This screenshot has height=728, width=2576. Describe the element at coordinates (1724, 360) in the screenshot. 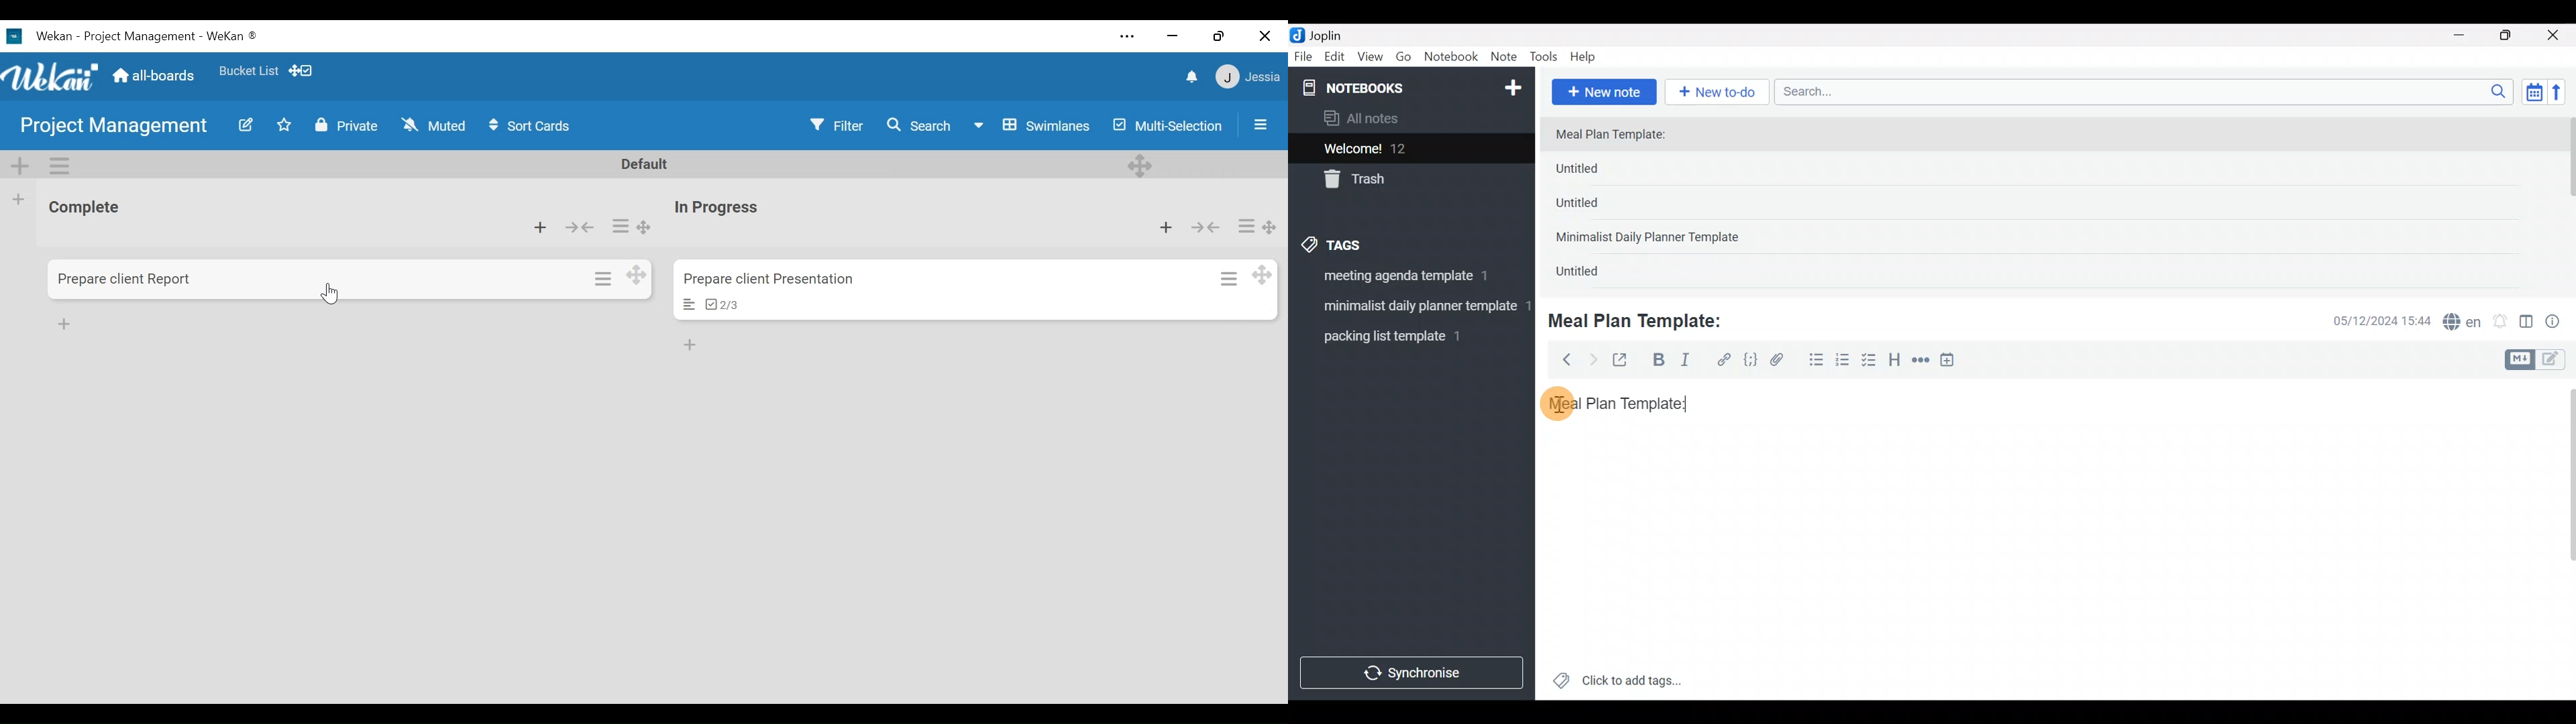

I see `Hyperlink` at that location.